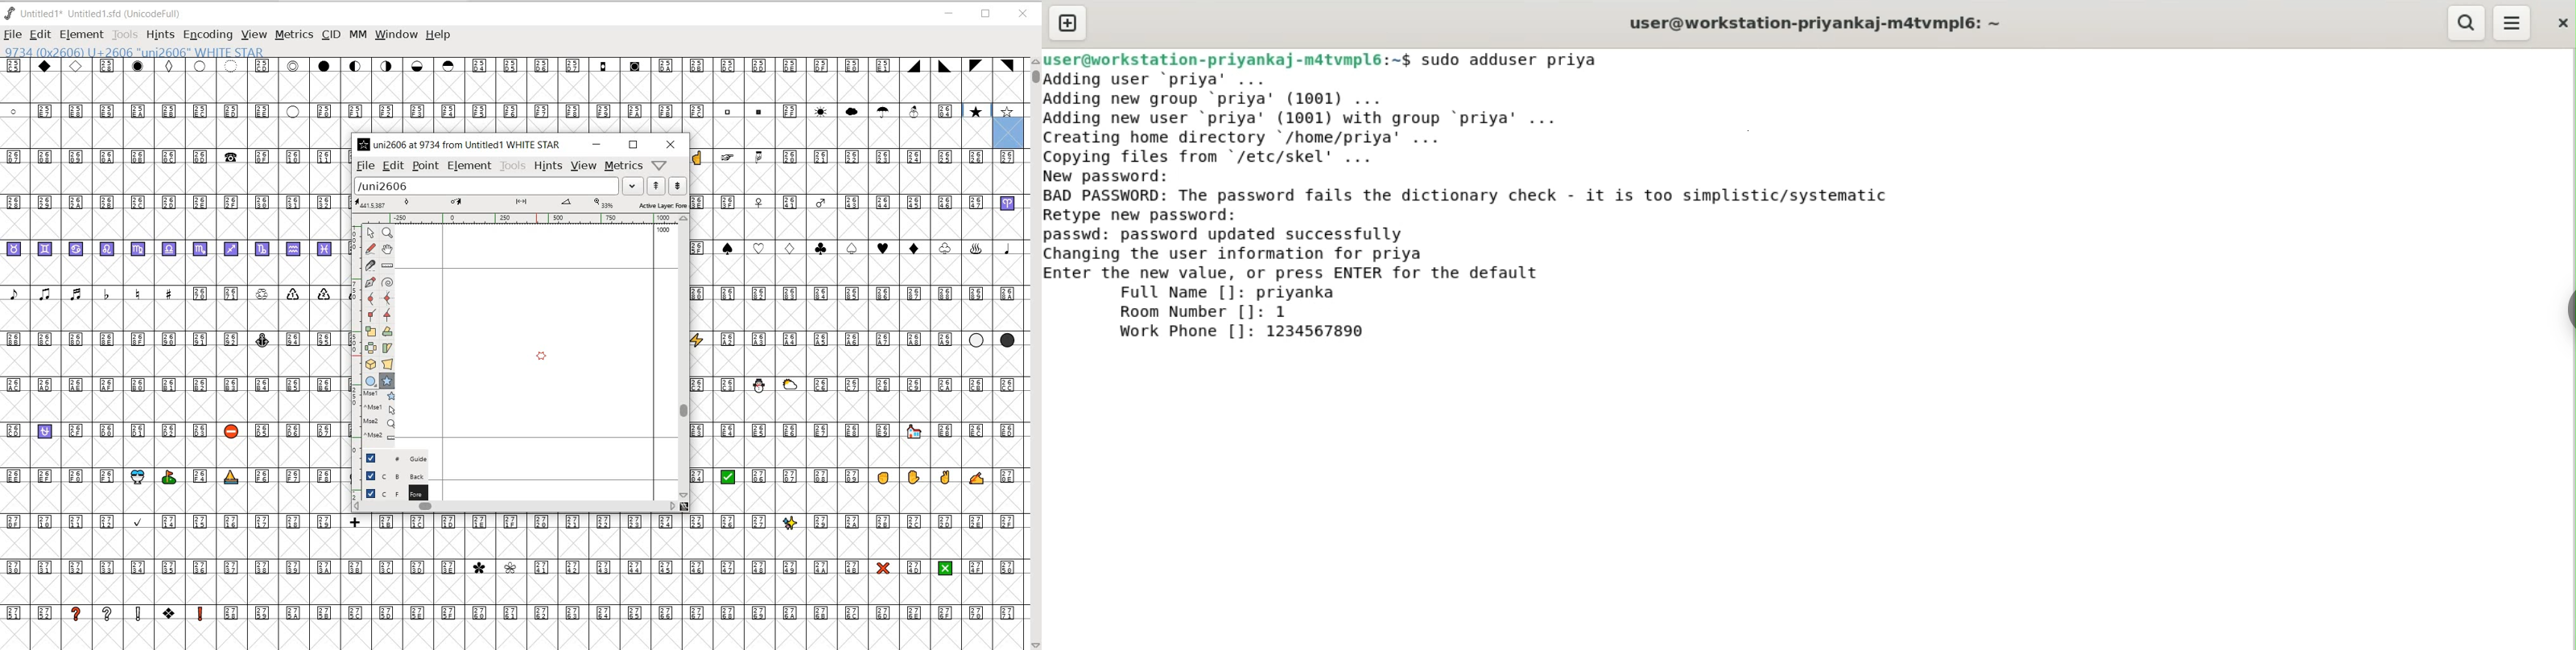  Describe the element at coordinates (373, 364) in the screenshot. I see `ROTATE THE SELECTION IN 3D` at that location.